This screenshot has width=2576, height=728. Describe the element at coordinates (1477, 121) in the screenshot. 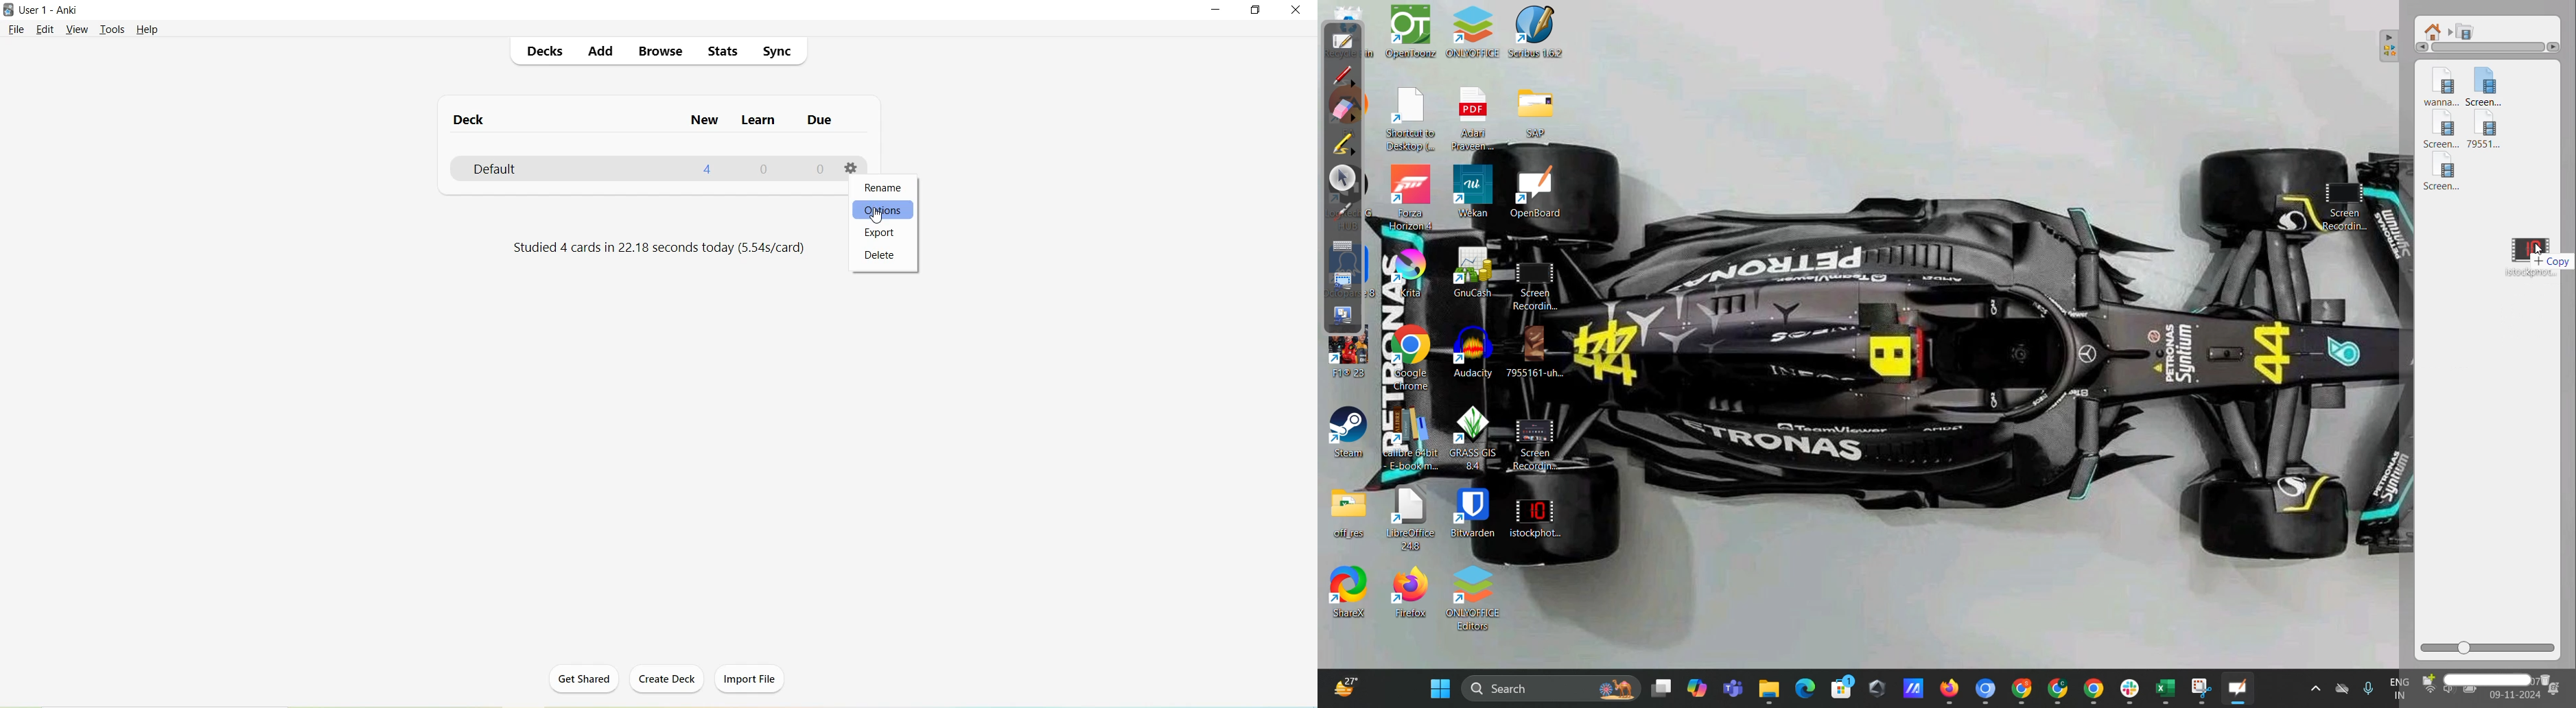

I see `Adan Pravenn` at that location.